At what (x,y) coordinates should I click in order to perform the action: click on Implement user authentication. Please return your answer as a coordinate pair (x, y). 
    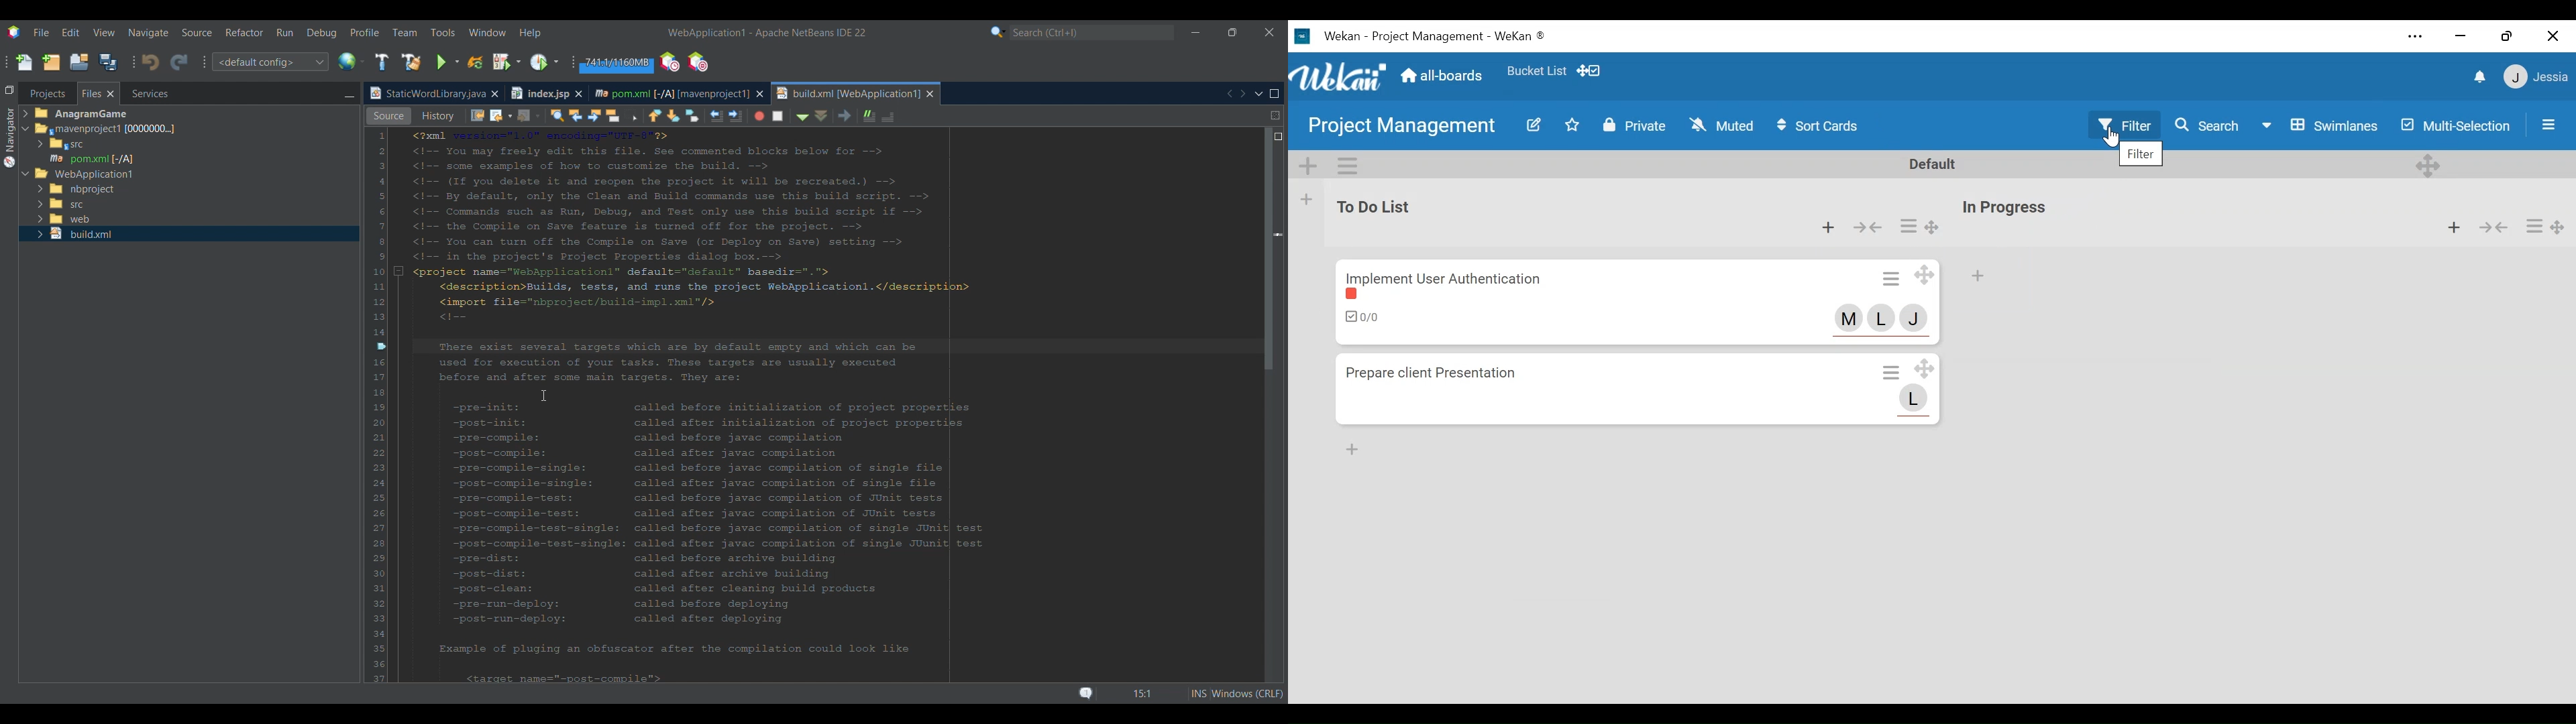
    Looking at the image, I should click on (1444, 274).